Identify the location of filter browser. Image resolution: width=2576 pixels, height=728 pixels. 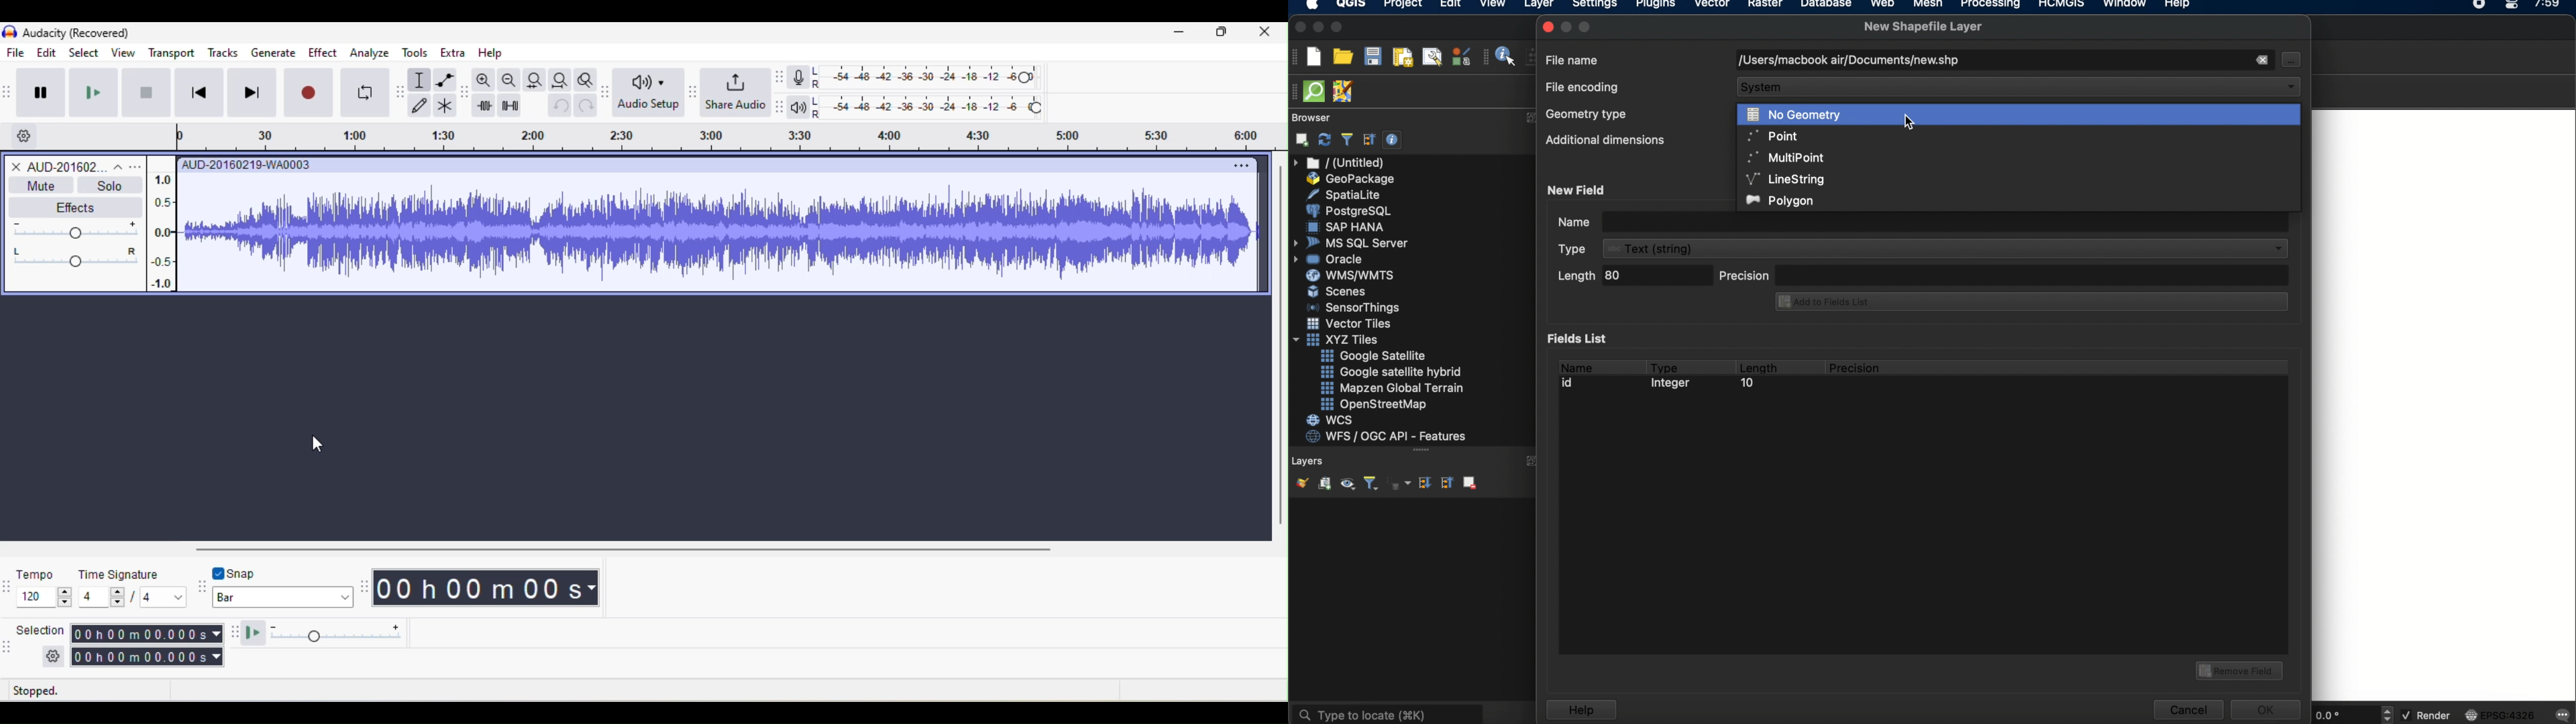
(1346, 139).